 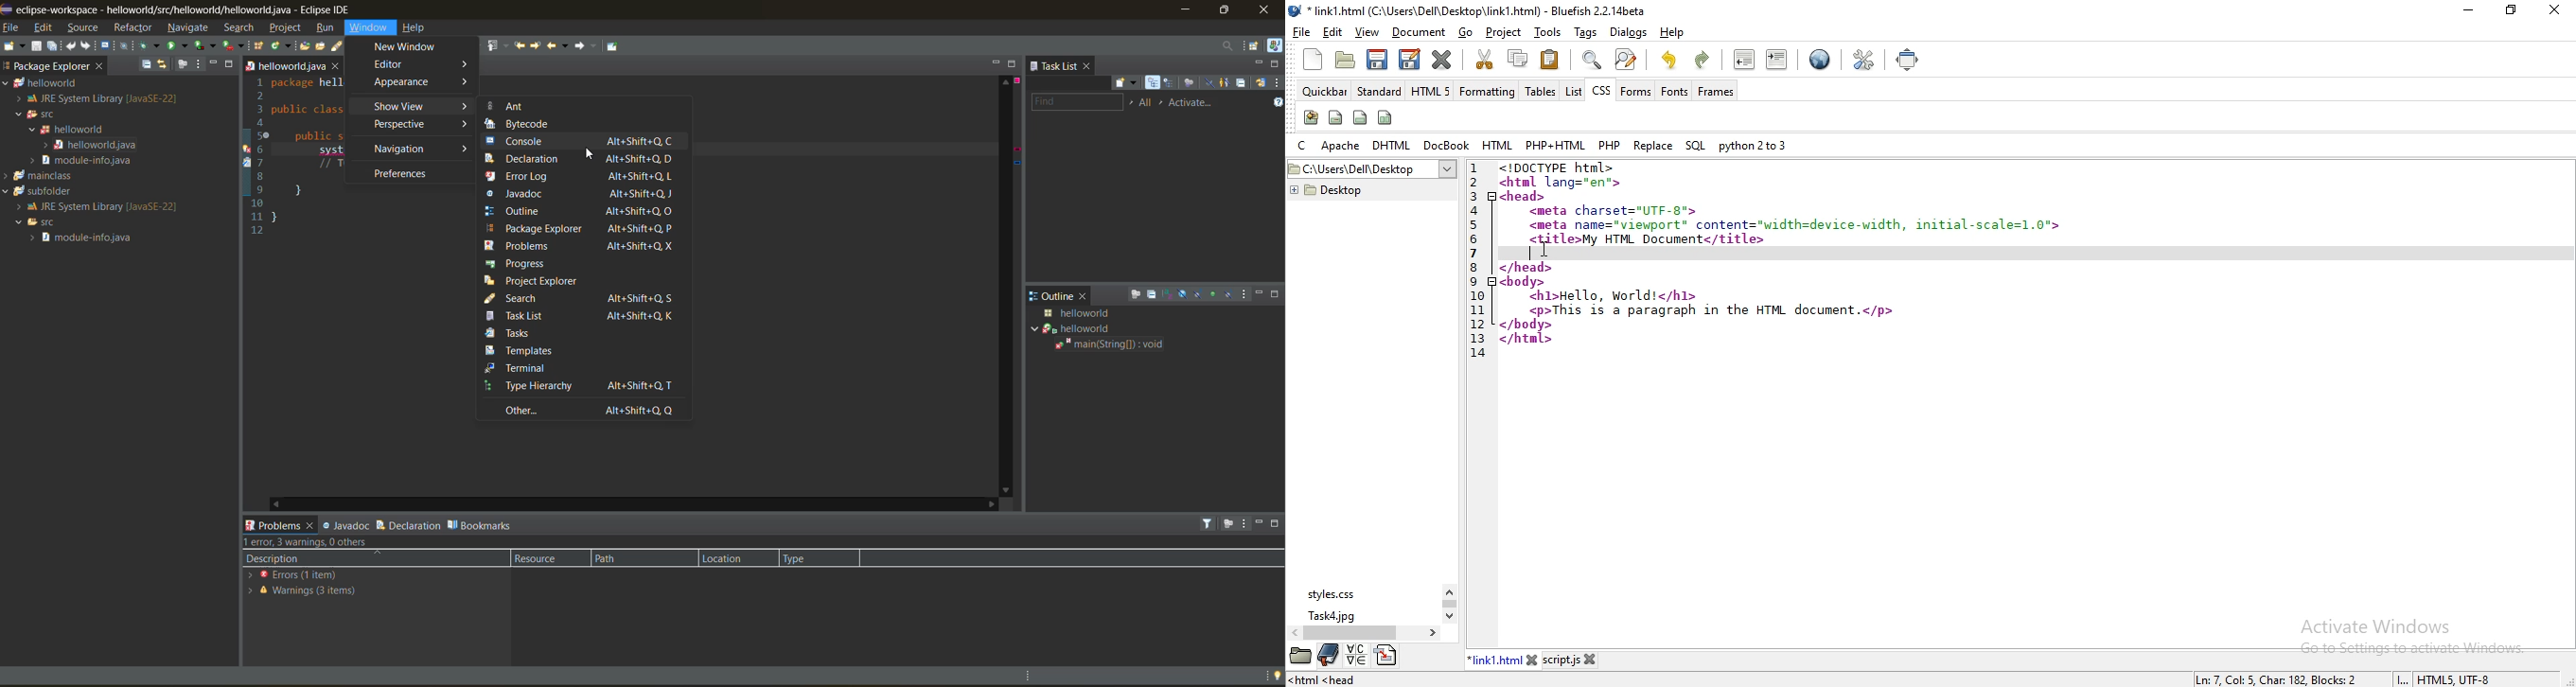 What do you see at coordinates (1304, 146) in the screenshot?
I see `c` at bounding box center [1304, 146].